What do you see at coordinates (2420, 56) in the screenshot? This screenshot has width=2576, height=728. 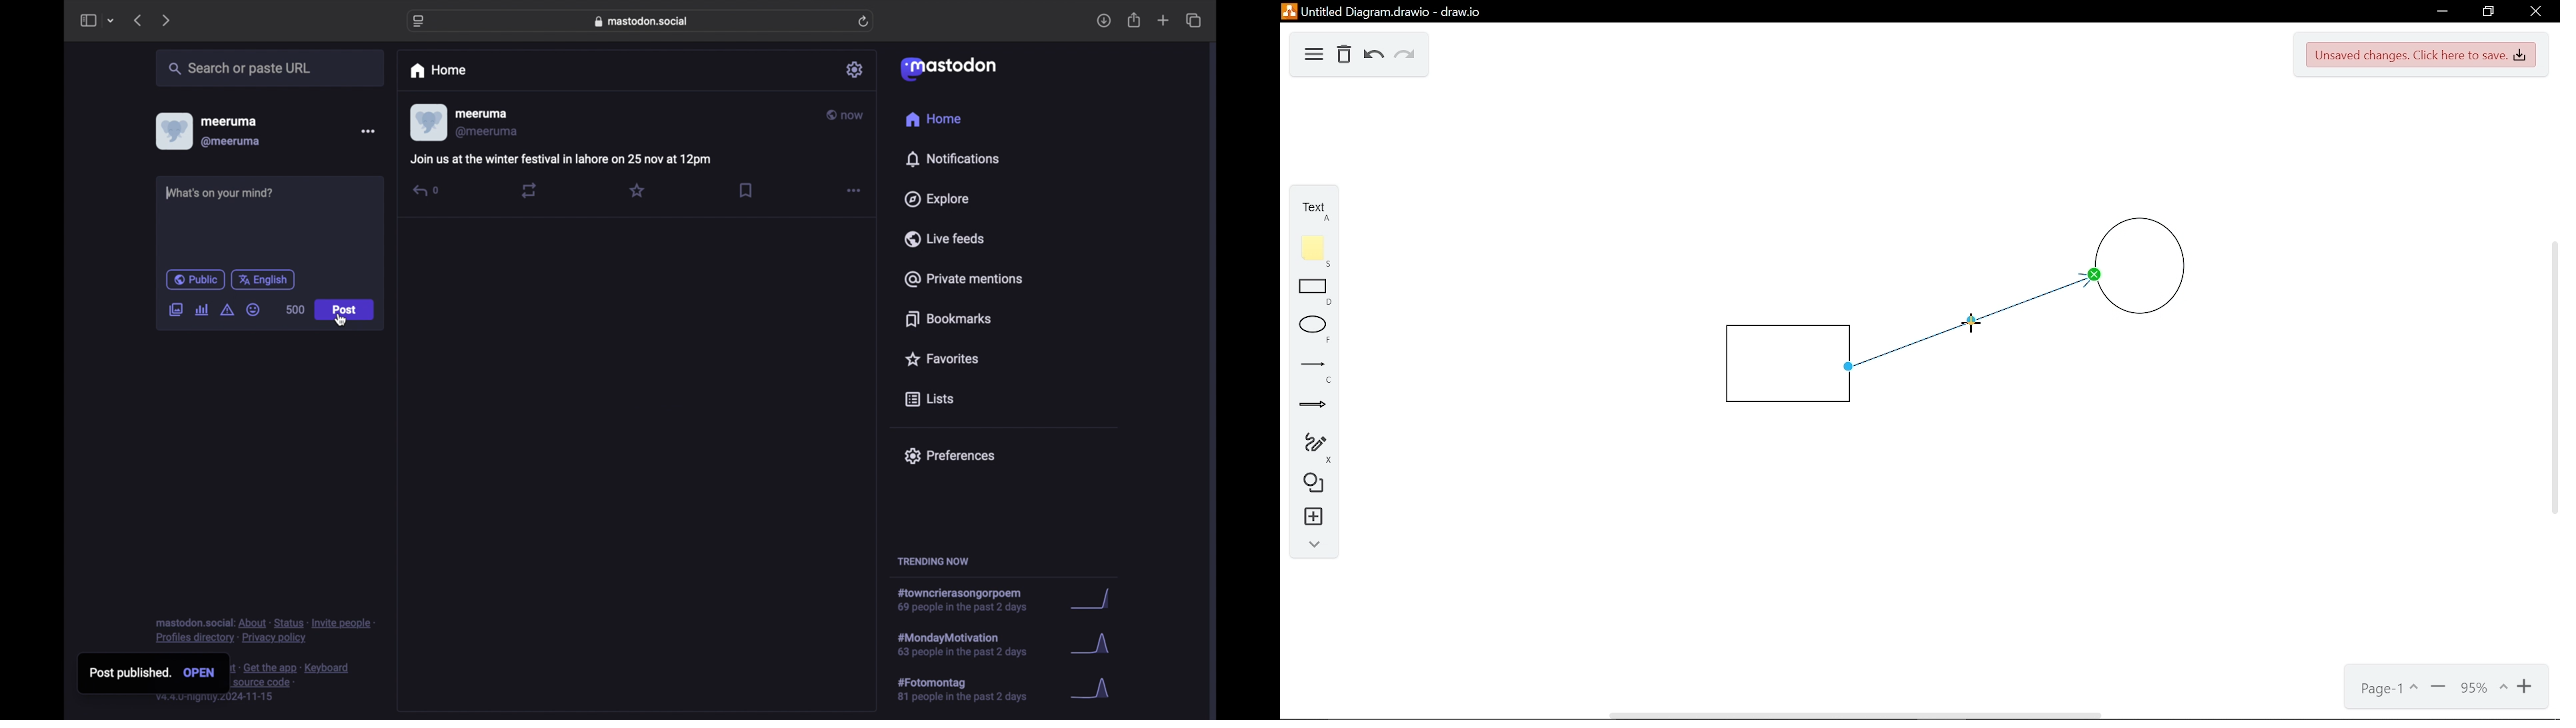 I see `Unsaved changes. Click here to save.` at bounding box center [2420, 56].